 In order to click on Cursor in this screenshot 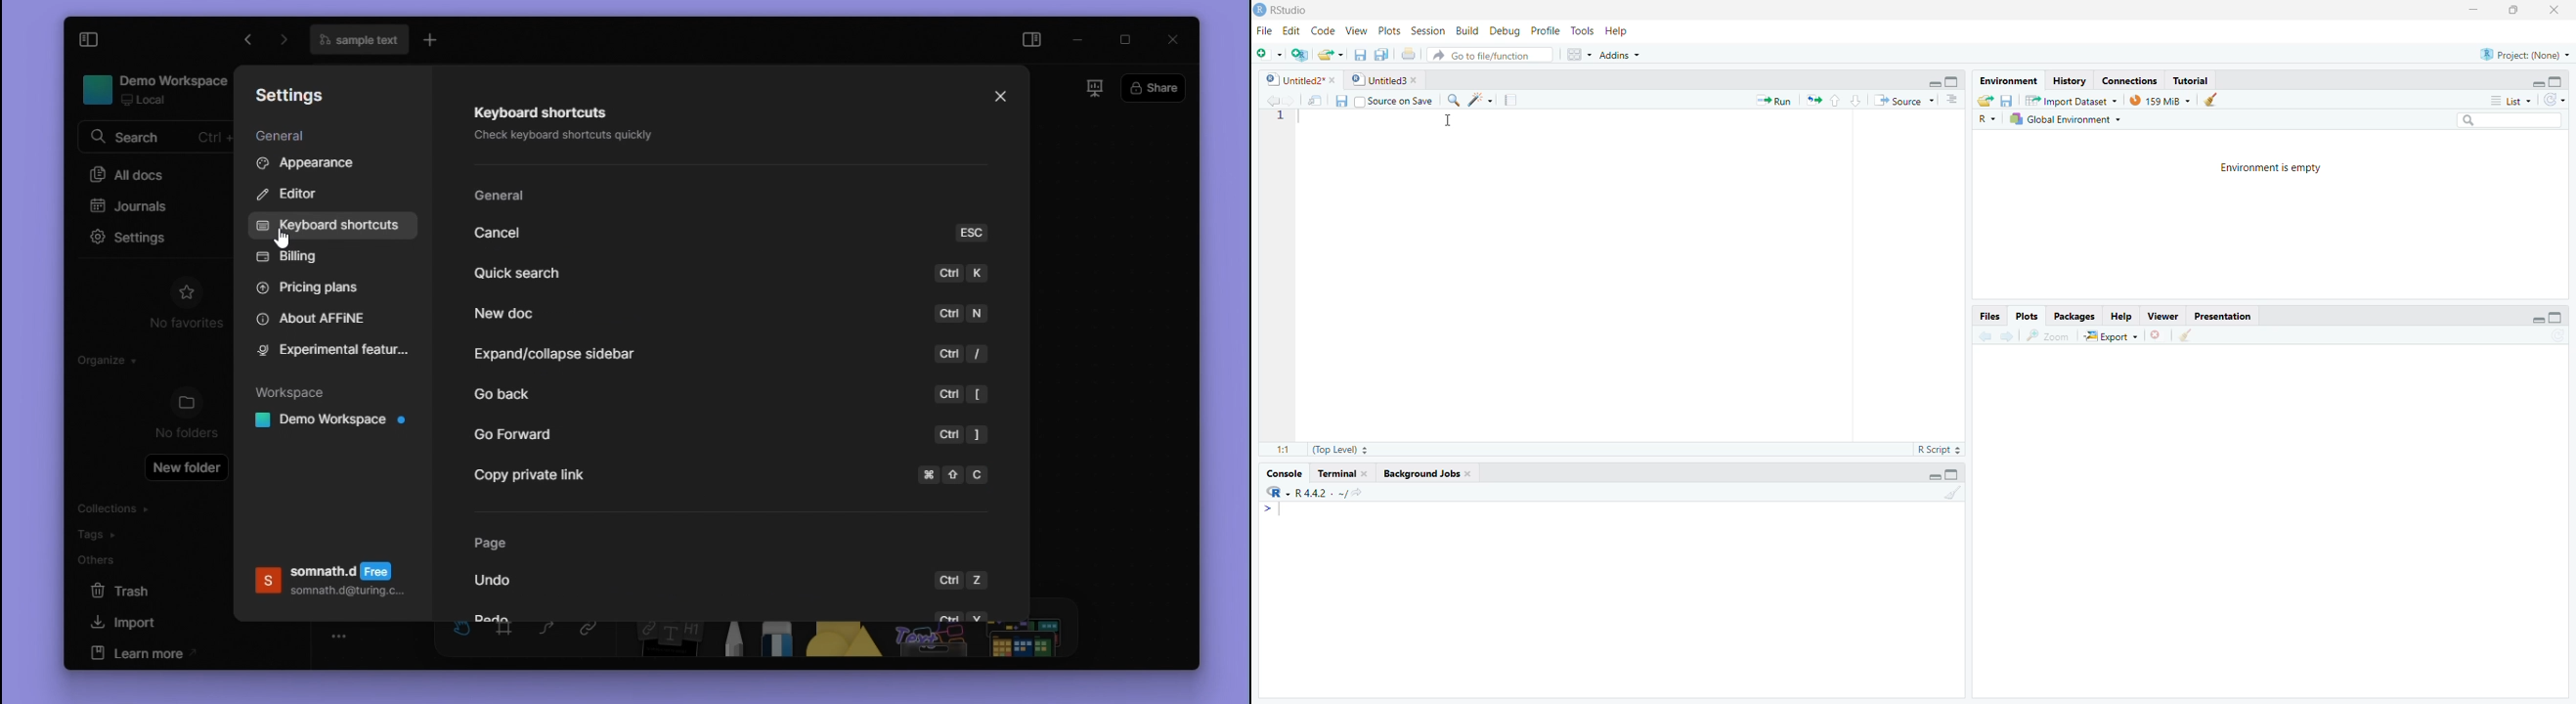, I will do `click(1448, 124)`.